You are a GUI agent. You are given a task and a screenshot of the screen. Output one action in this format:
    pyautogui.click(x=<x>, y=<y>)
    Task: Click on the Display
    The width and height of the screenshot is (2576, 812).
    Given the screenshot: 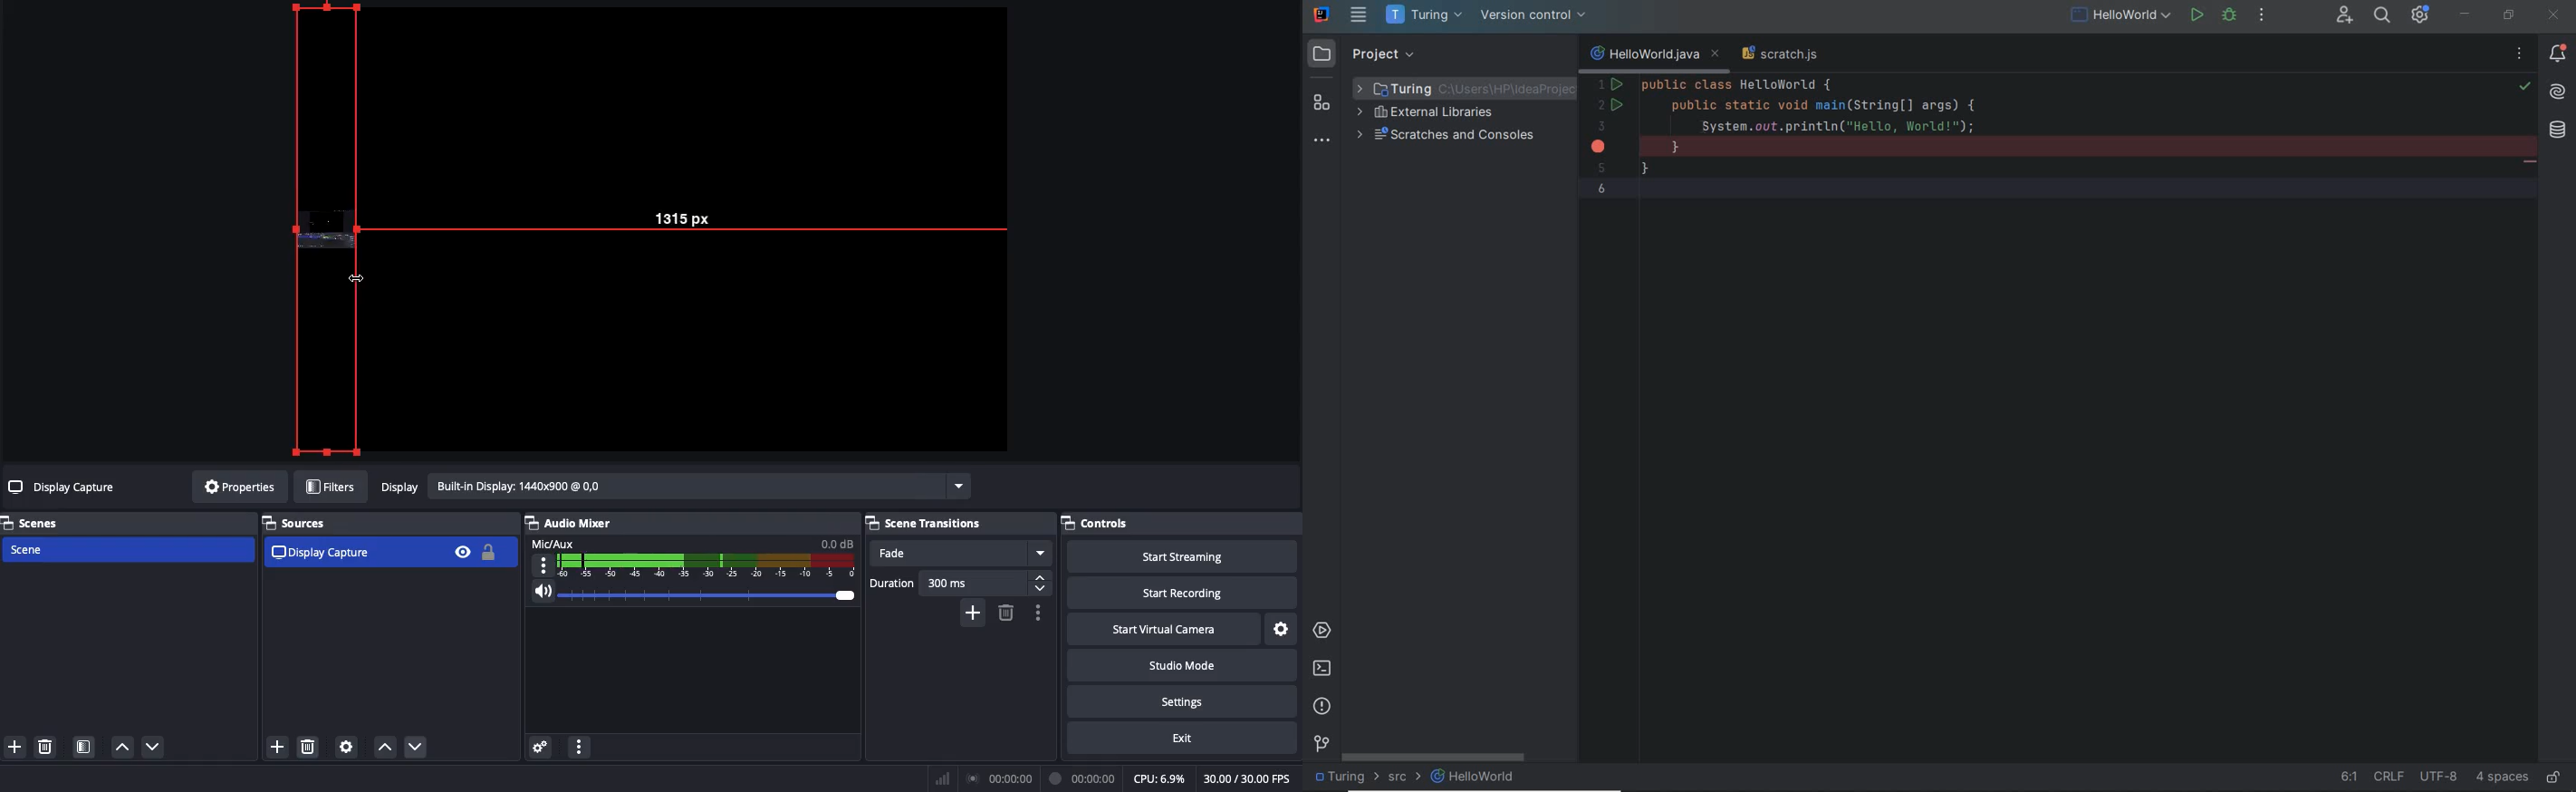 What is the action you would take?
    pyautogui.click(x=673, y=488)
    